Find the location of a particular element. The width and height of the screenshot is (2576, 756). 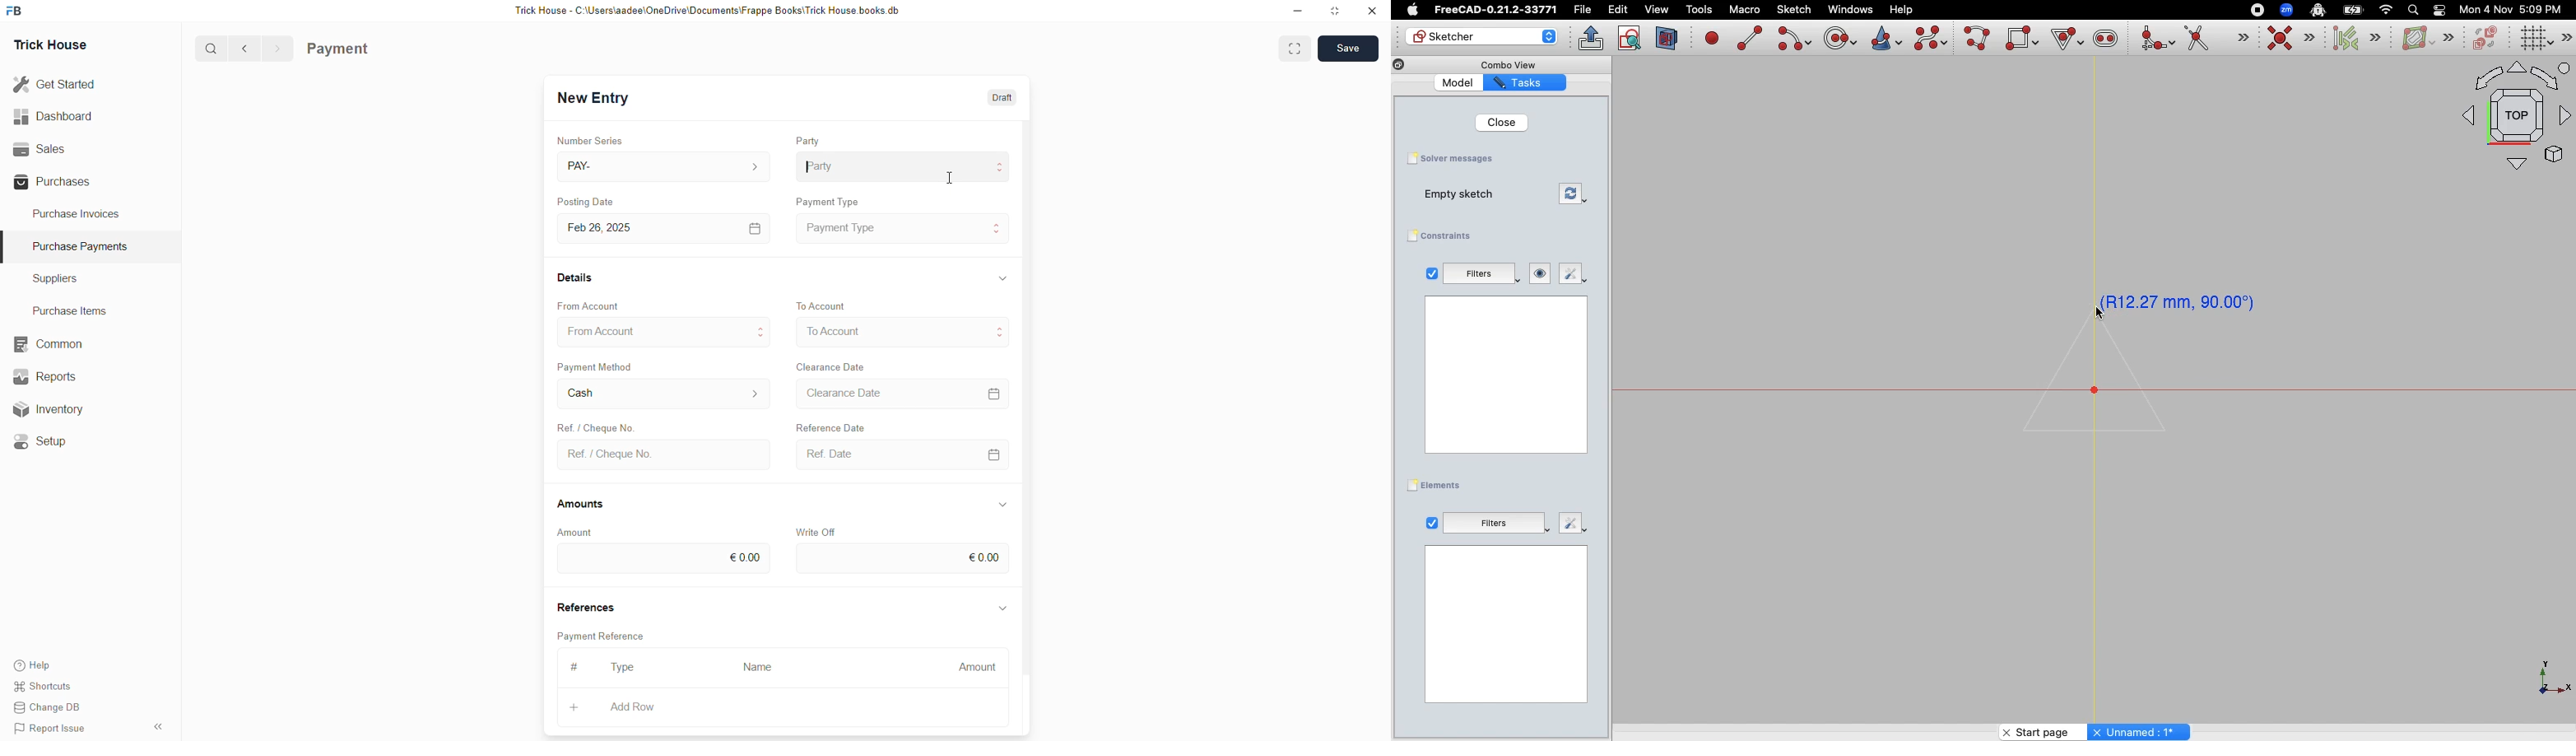

Create slot is located at coordinates (2104, 40).